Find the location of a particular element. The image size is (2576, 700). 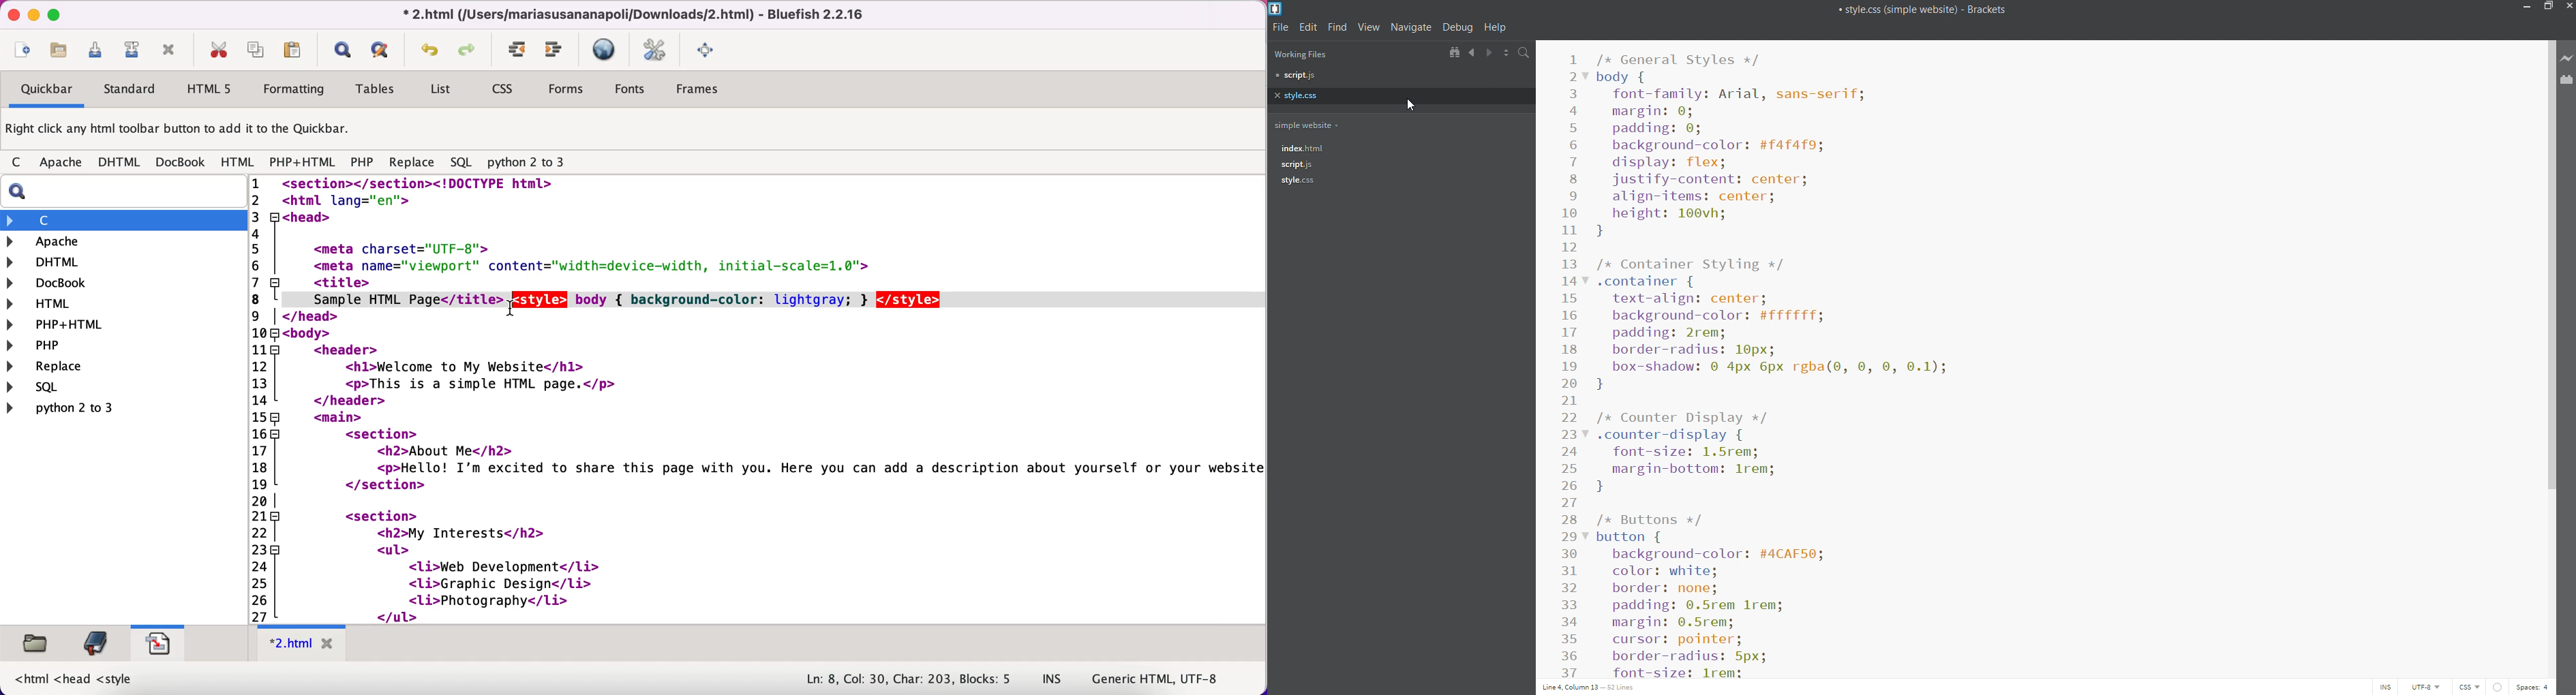

working files is located at coordinates (1307, 55).